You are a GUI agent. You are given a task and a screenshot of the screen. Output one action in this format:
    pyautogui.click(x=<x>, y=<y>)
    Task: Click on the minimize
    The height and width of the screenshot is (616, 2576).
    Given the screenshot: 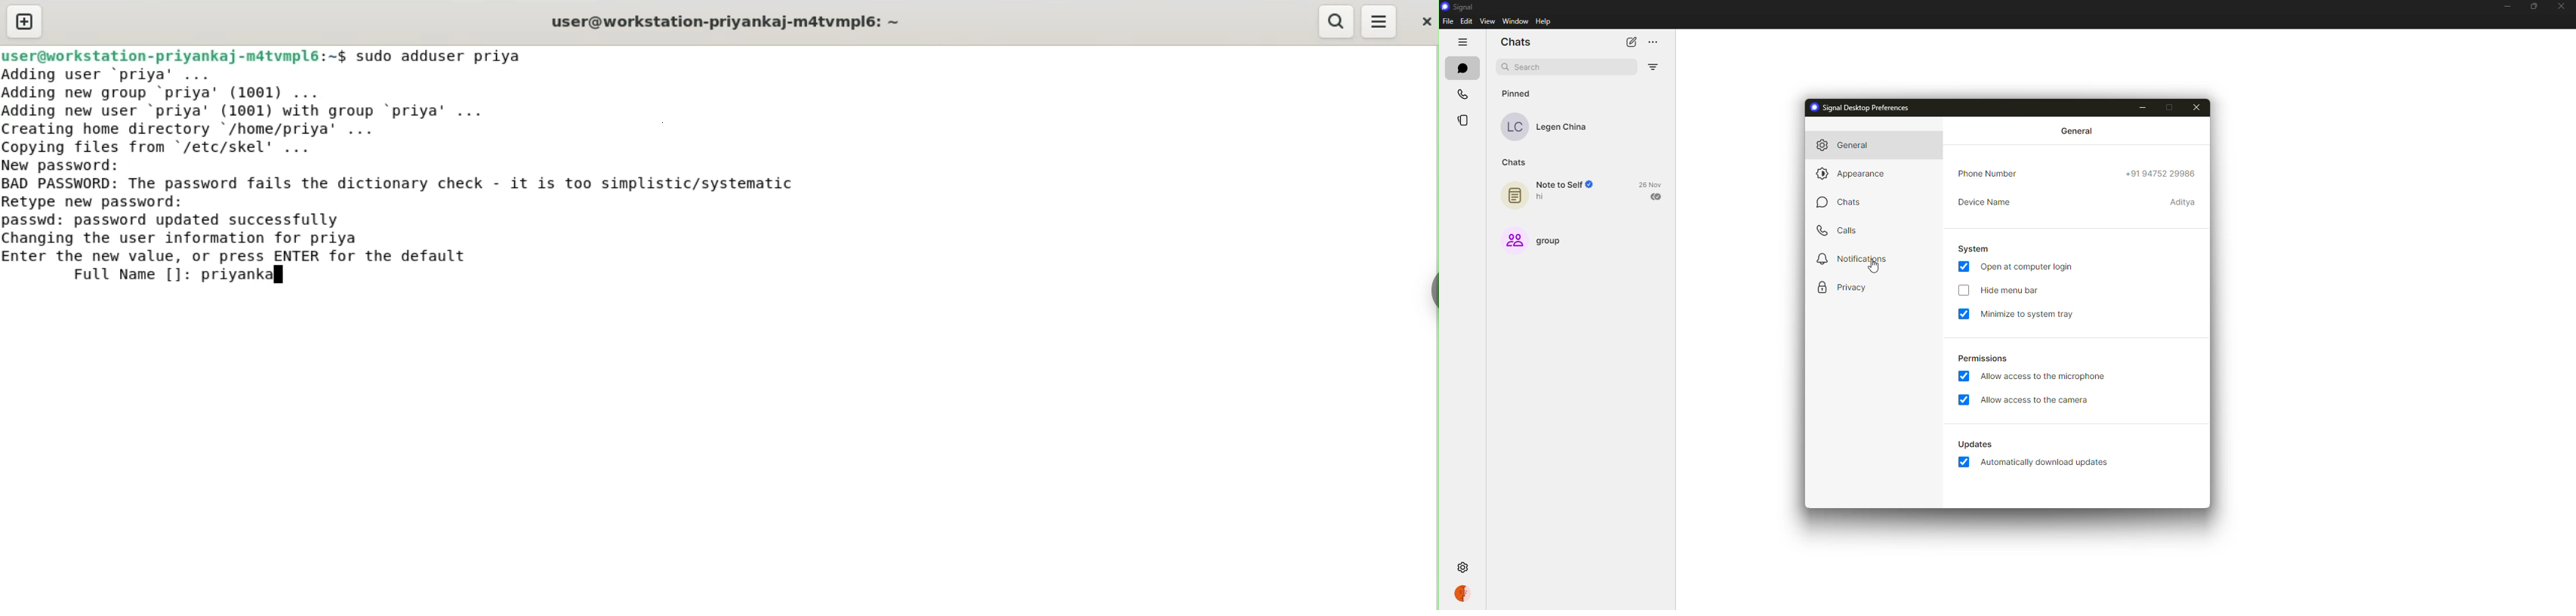 What is the action you would take?
    pyautogui.click(x=2141, y=107)
    